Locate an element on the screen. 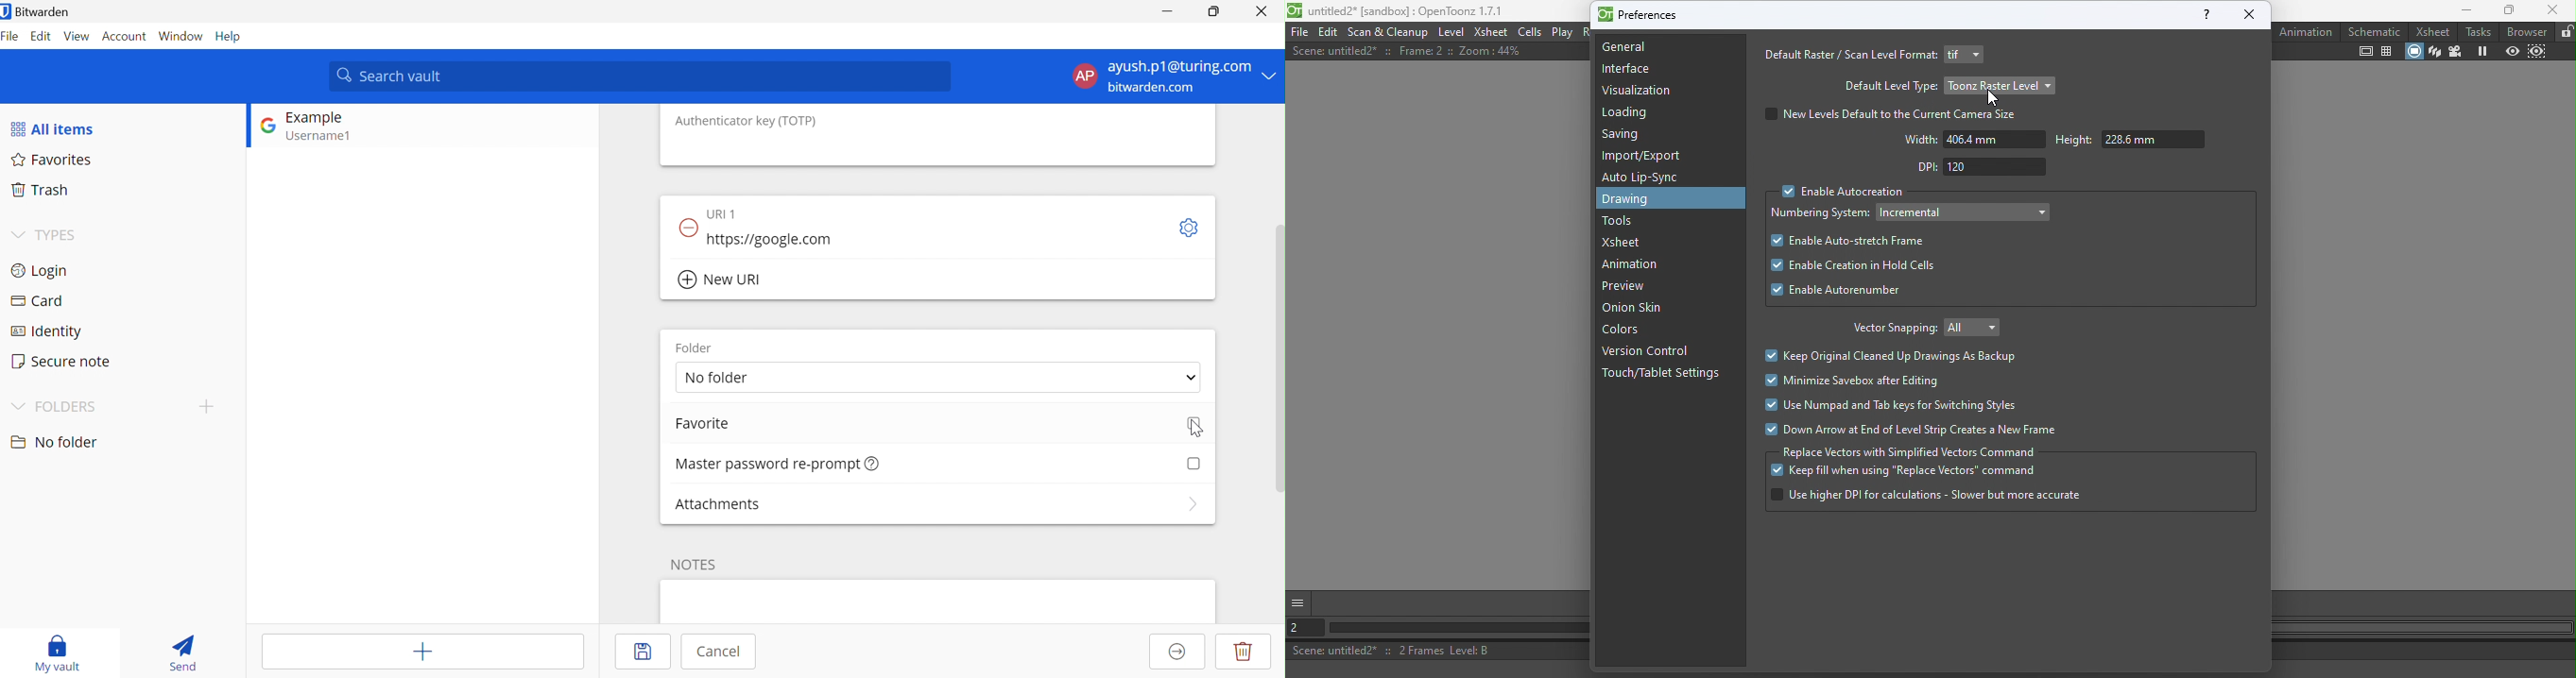 The height and width of the screenshot is (700, 2576). No folder is located at coordinates (53, 442).